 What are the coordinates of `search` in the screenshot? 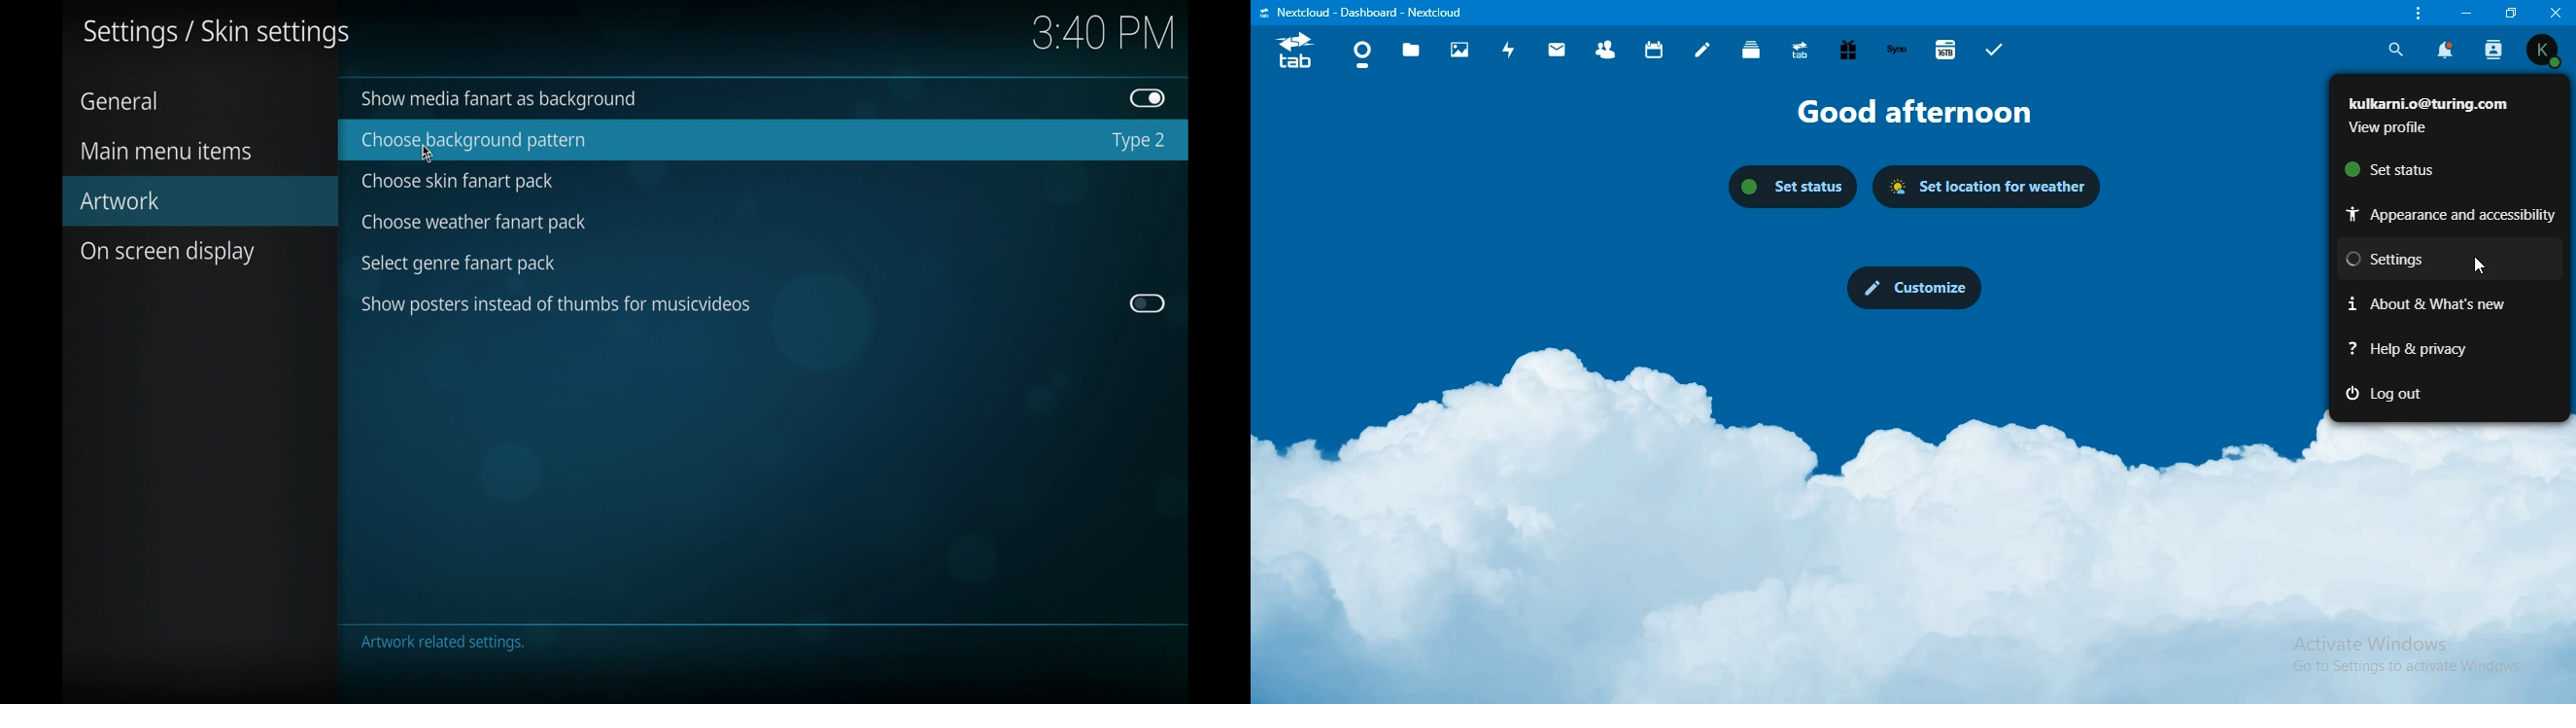 It's located at (2393, 49).